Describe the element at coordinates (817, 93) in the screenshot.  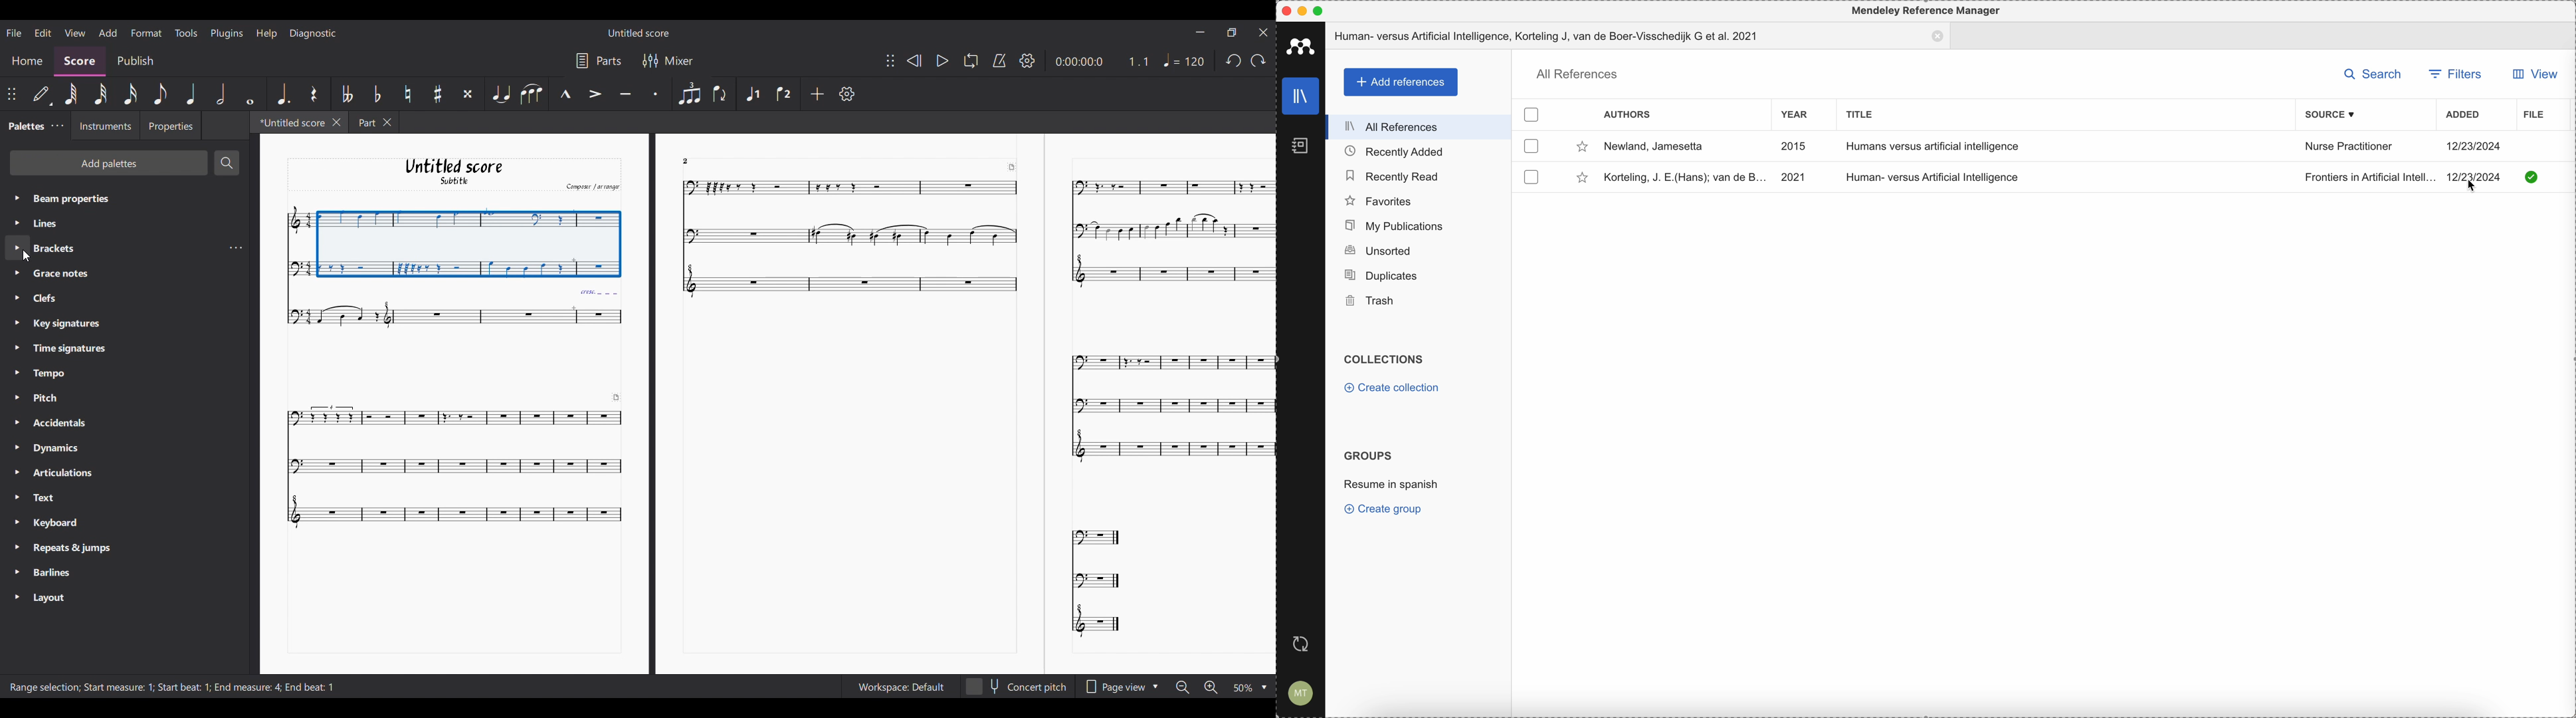
I see `Add` at that location.